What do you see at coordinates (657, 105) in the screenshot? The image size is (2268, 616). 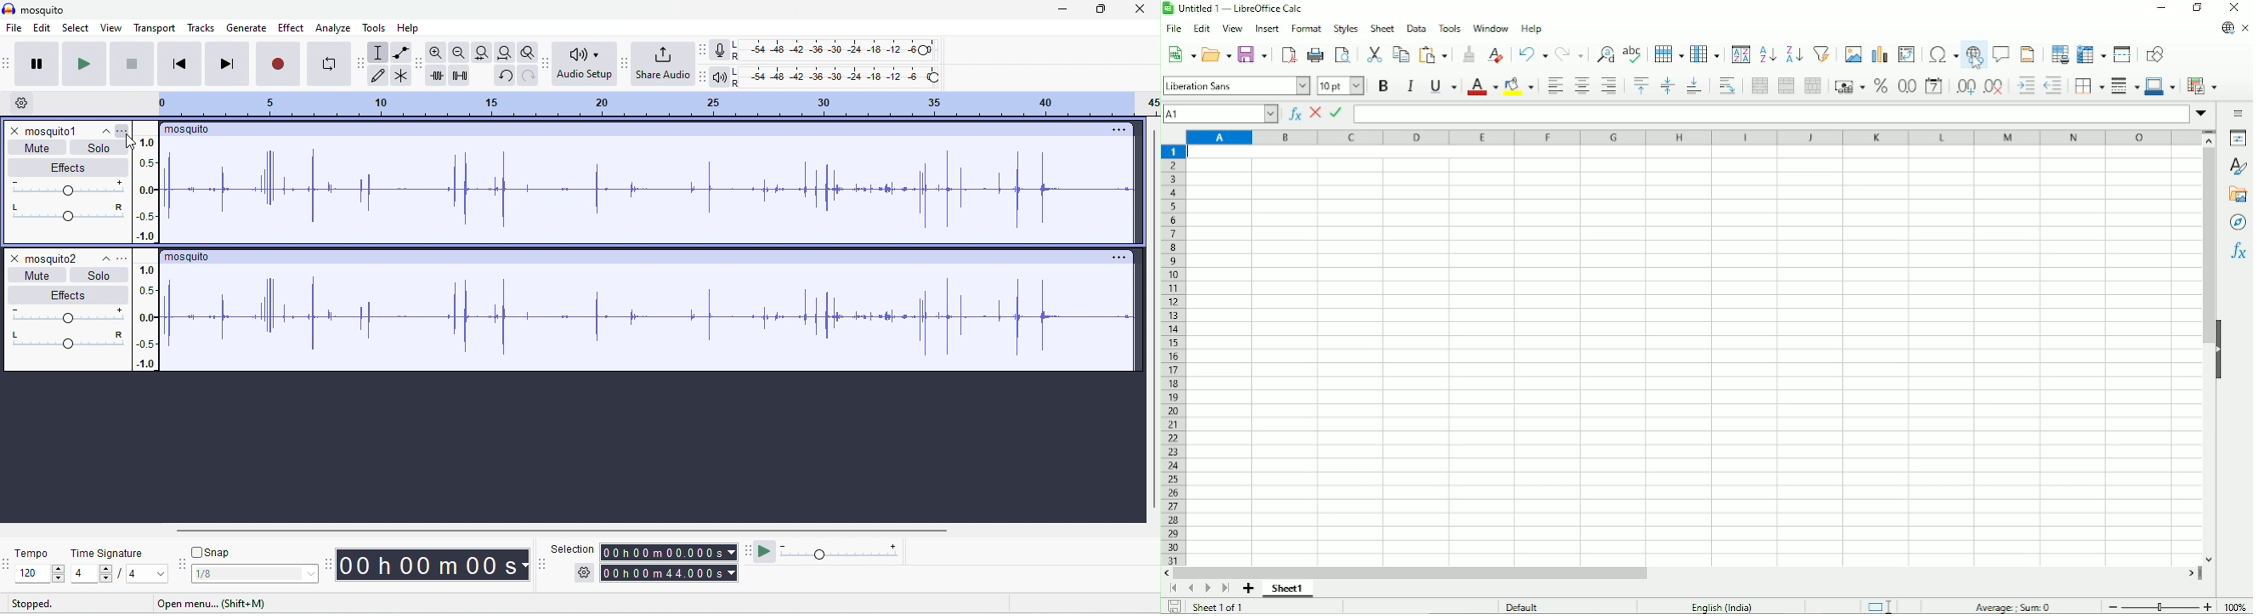 I see `timeline` at bounding box center [657, 105].